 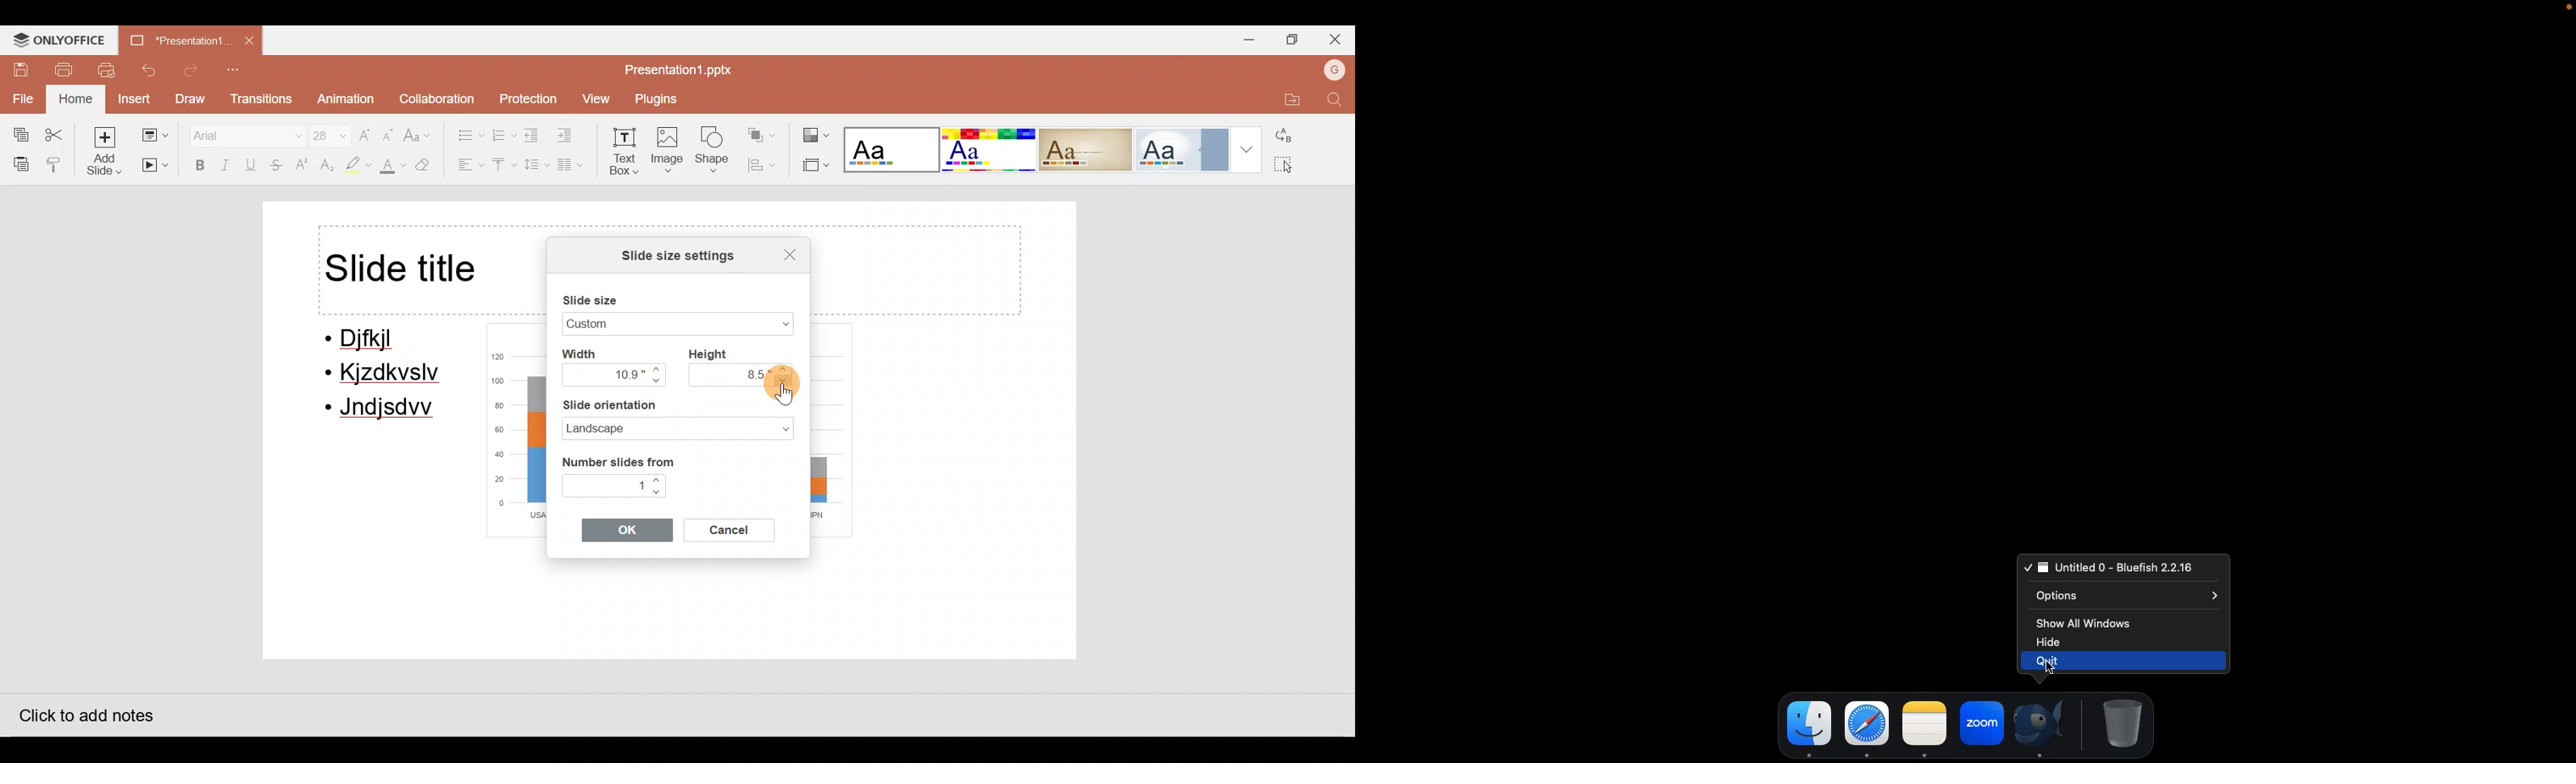 I want to click on Customize quick access toolbar, so click(x=237, y=71).